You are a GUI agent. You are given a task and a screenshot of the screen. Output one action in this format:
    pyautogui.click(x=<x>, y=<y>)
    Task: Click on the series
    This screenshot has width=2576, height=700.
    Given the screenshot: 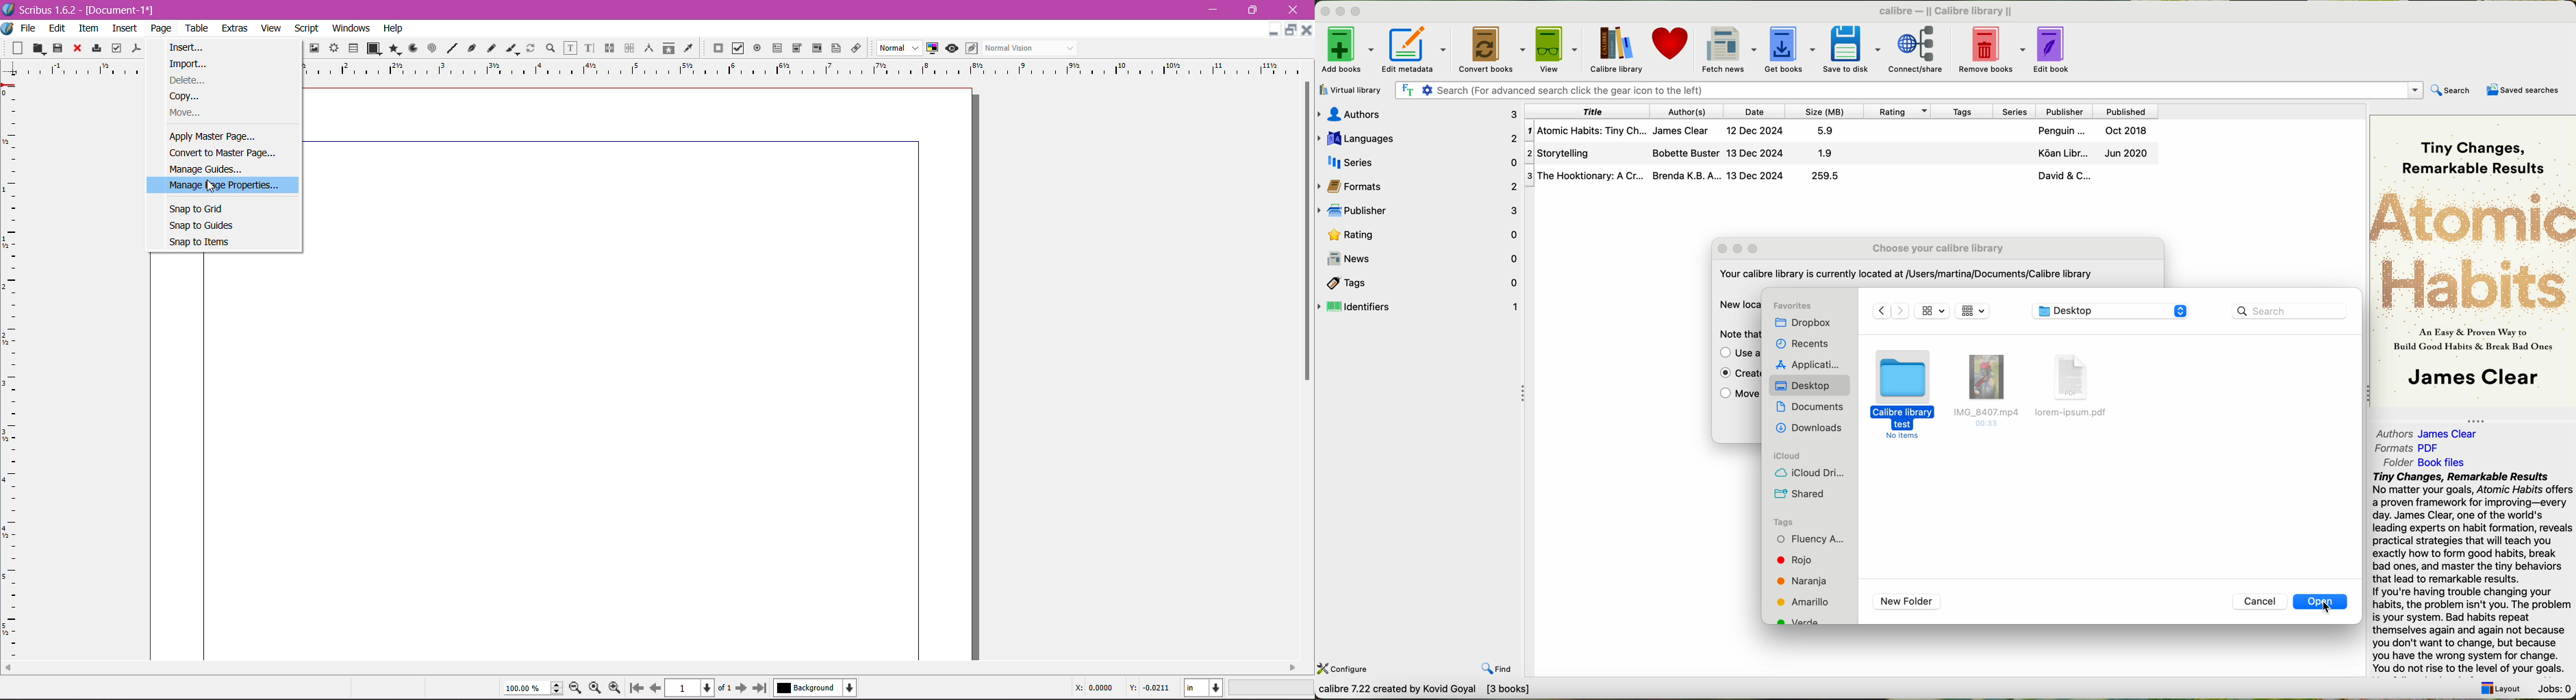 What is the action you would take?
    pyautogui.click(x=2012, y=110)
    